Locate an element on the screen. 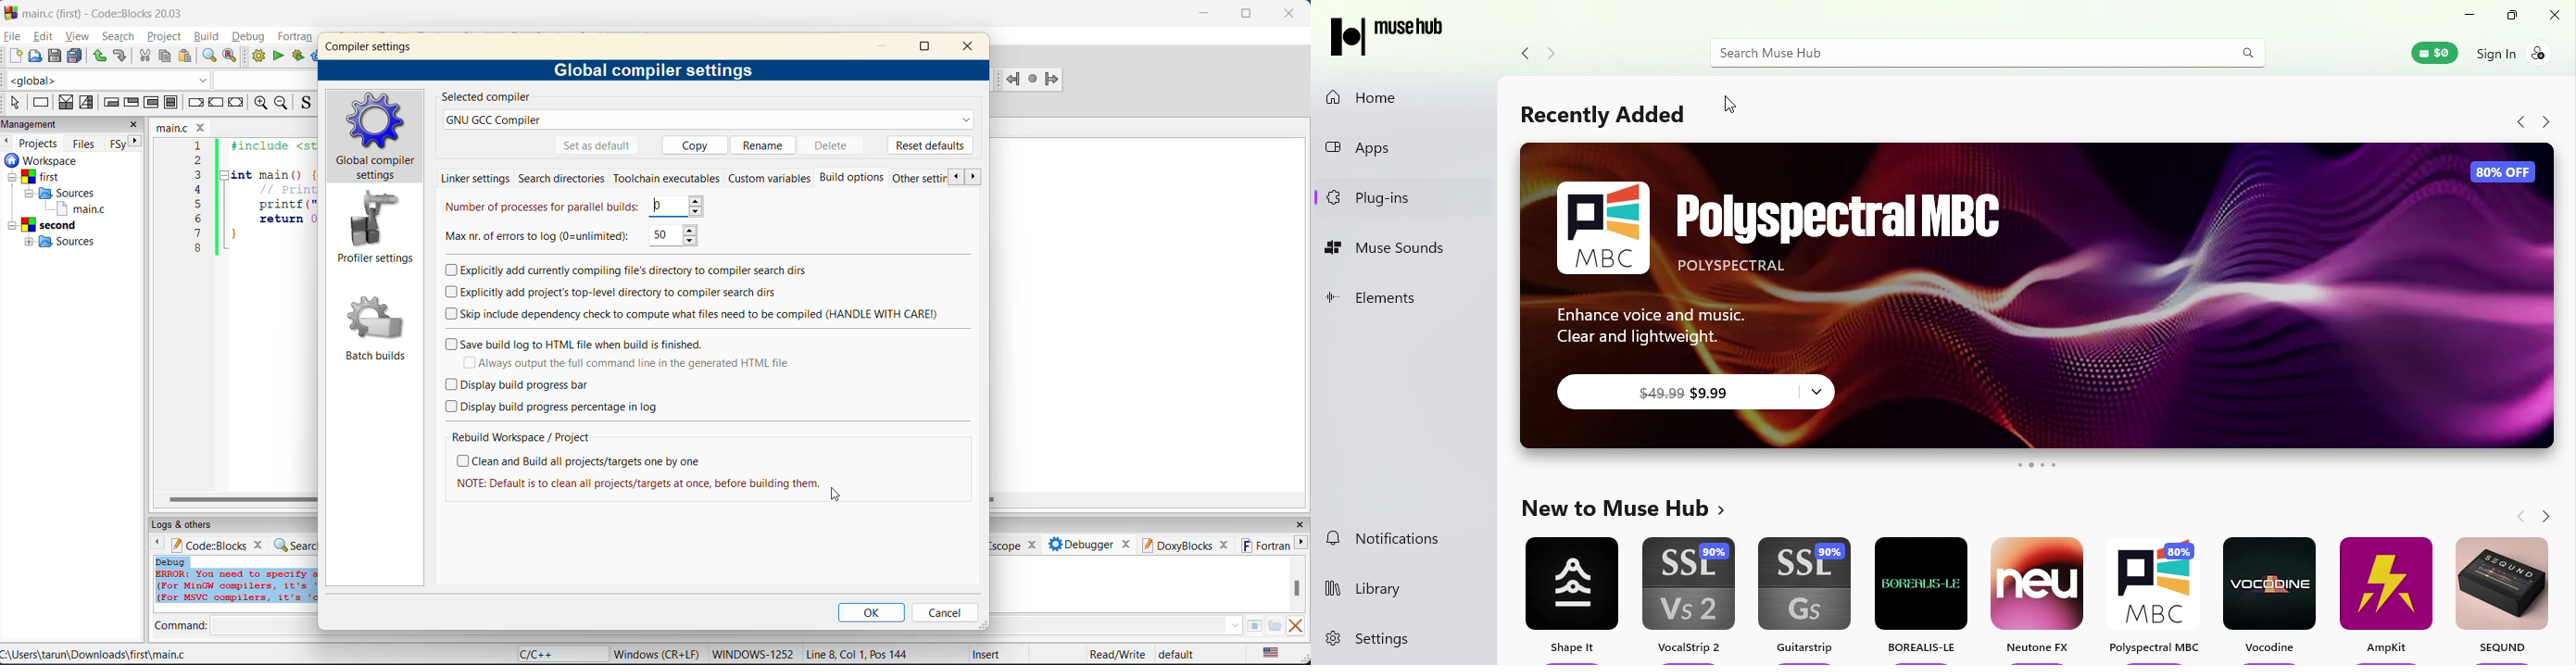 The width and height of the screenshot is (2576, 672). text language is located at coordinates (1273, 653).